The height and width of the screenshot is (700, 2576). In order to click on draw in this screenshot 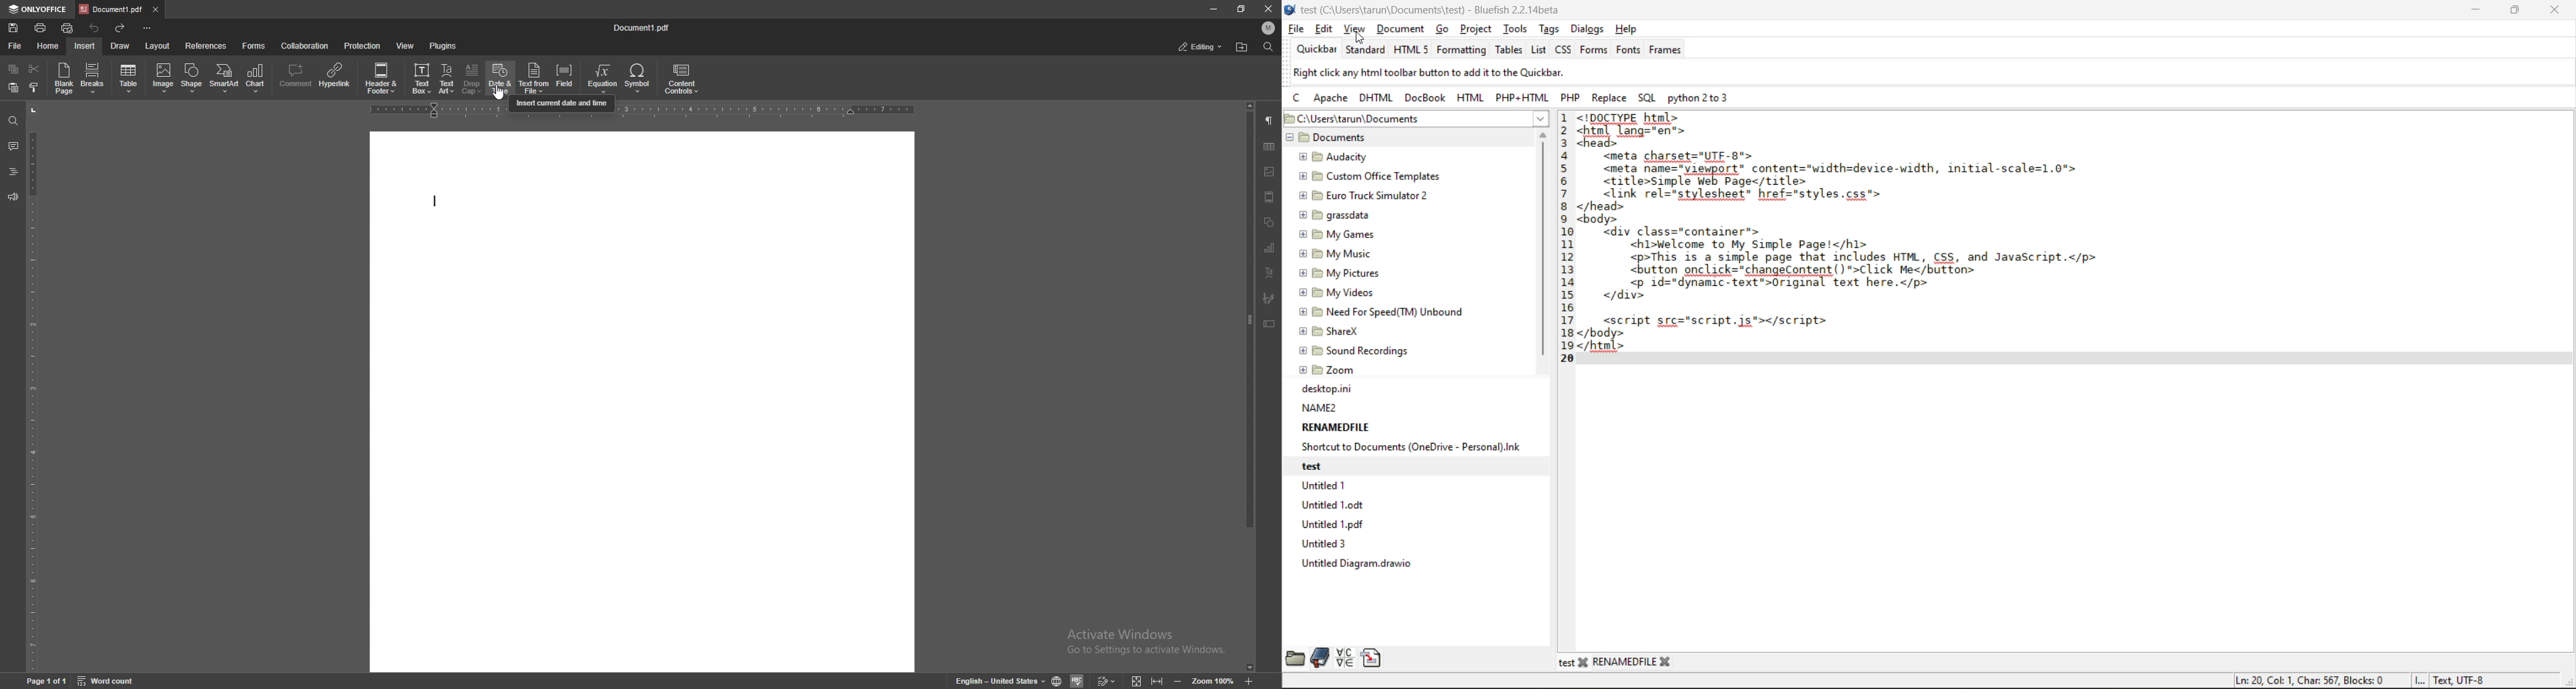, I will do `click(121, 46)`.